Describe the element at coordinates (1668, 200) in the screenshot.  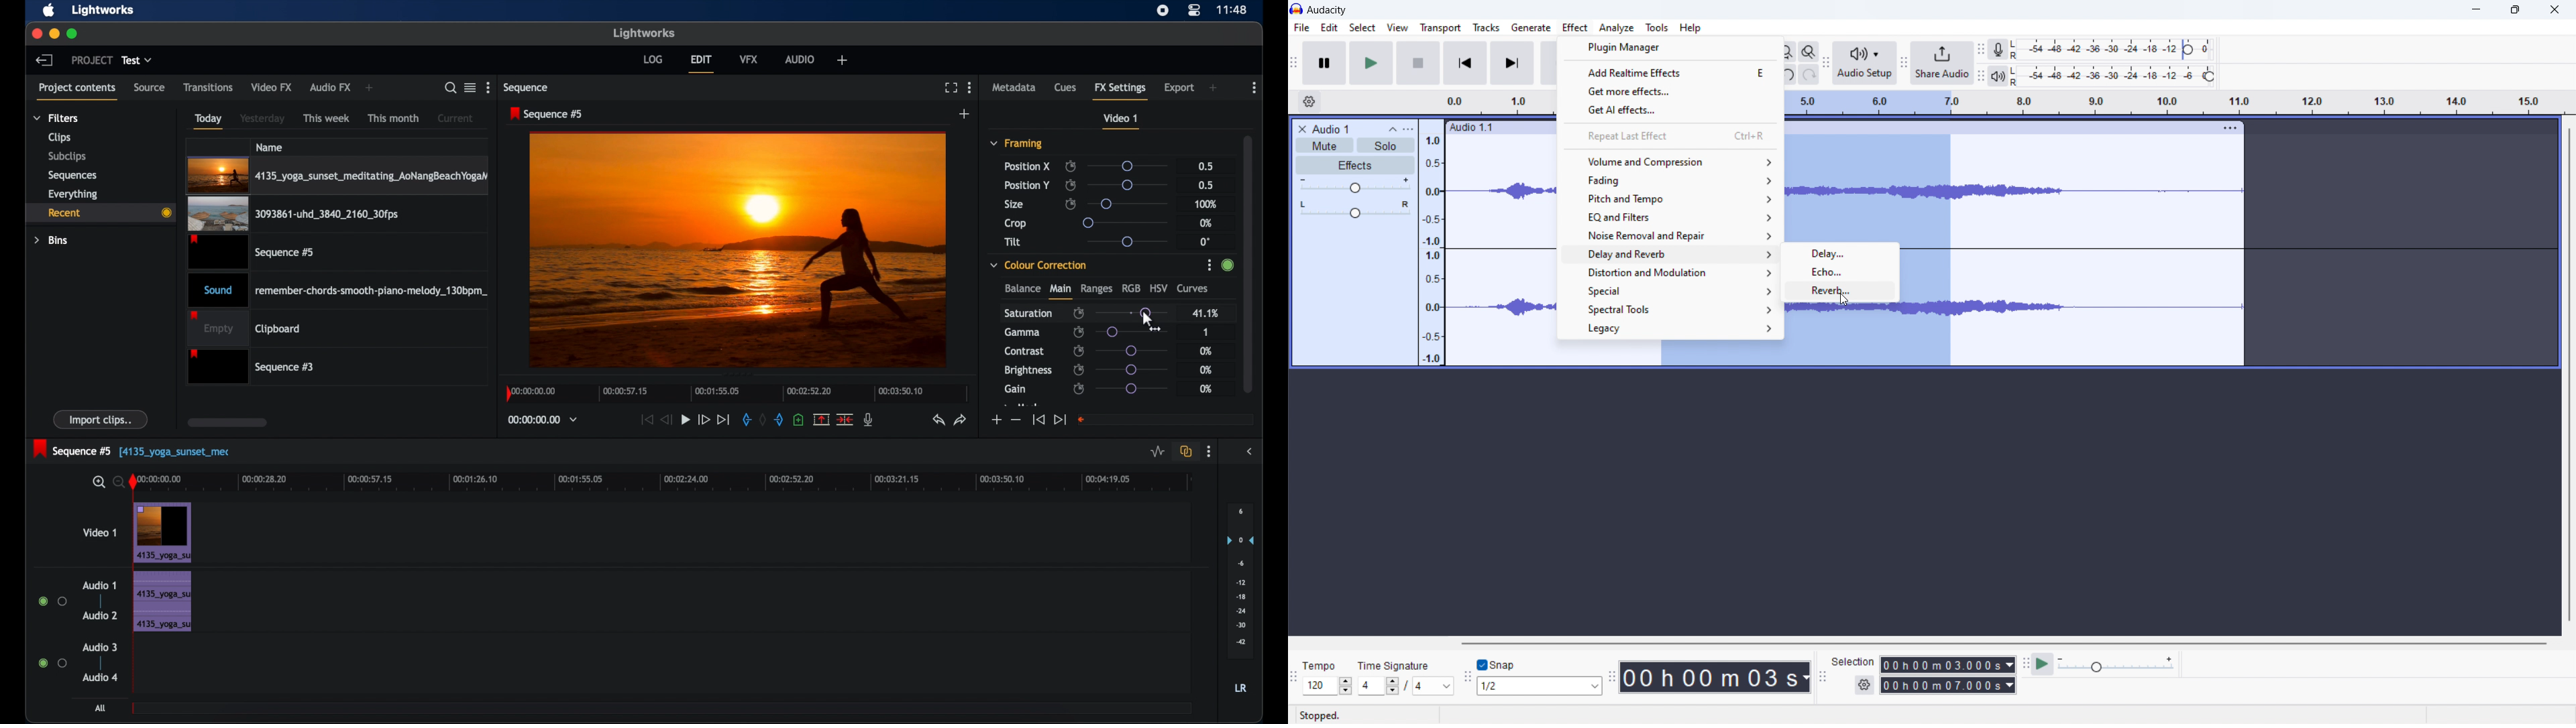
I see `pitch and tempo` at that location.